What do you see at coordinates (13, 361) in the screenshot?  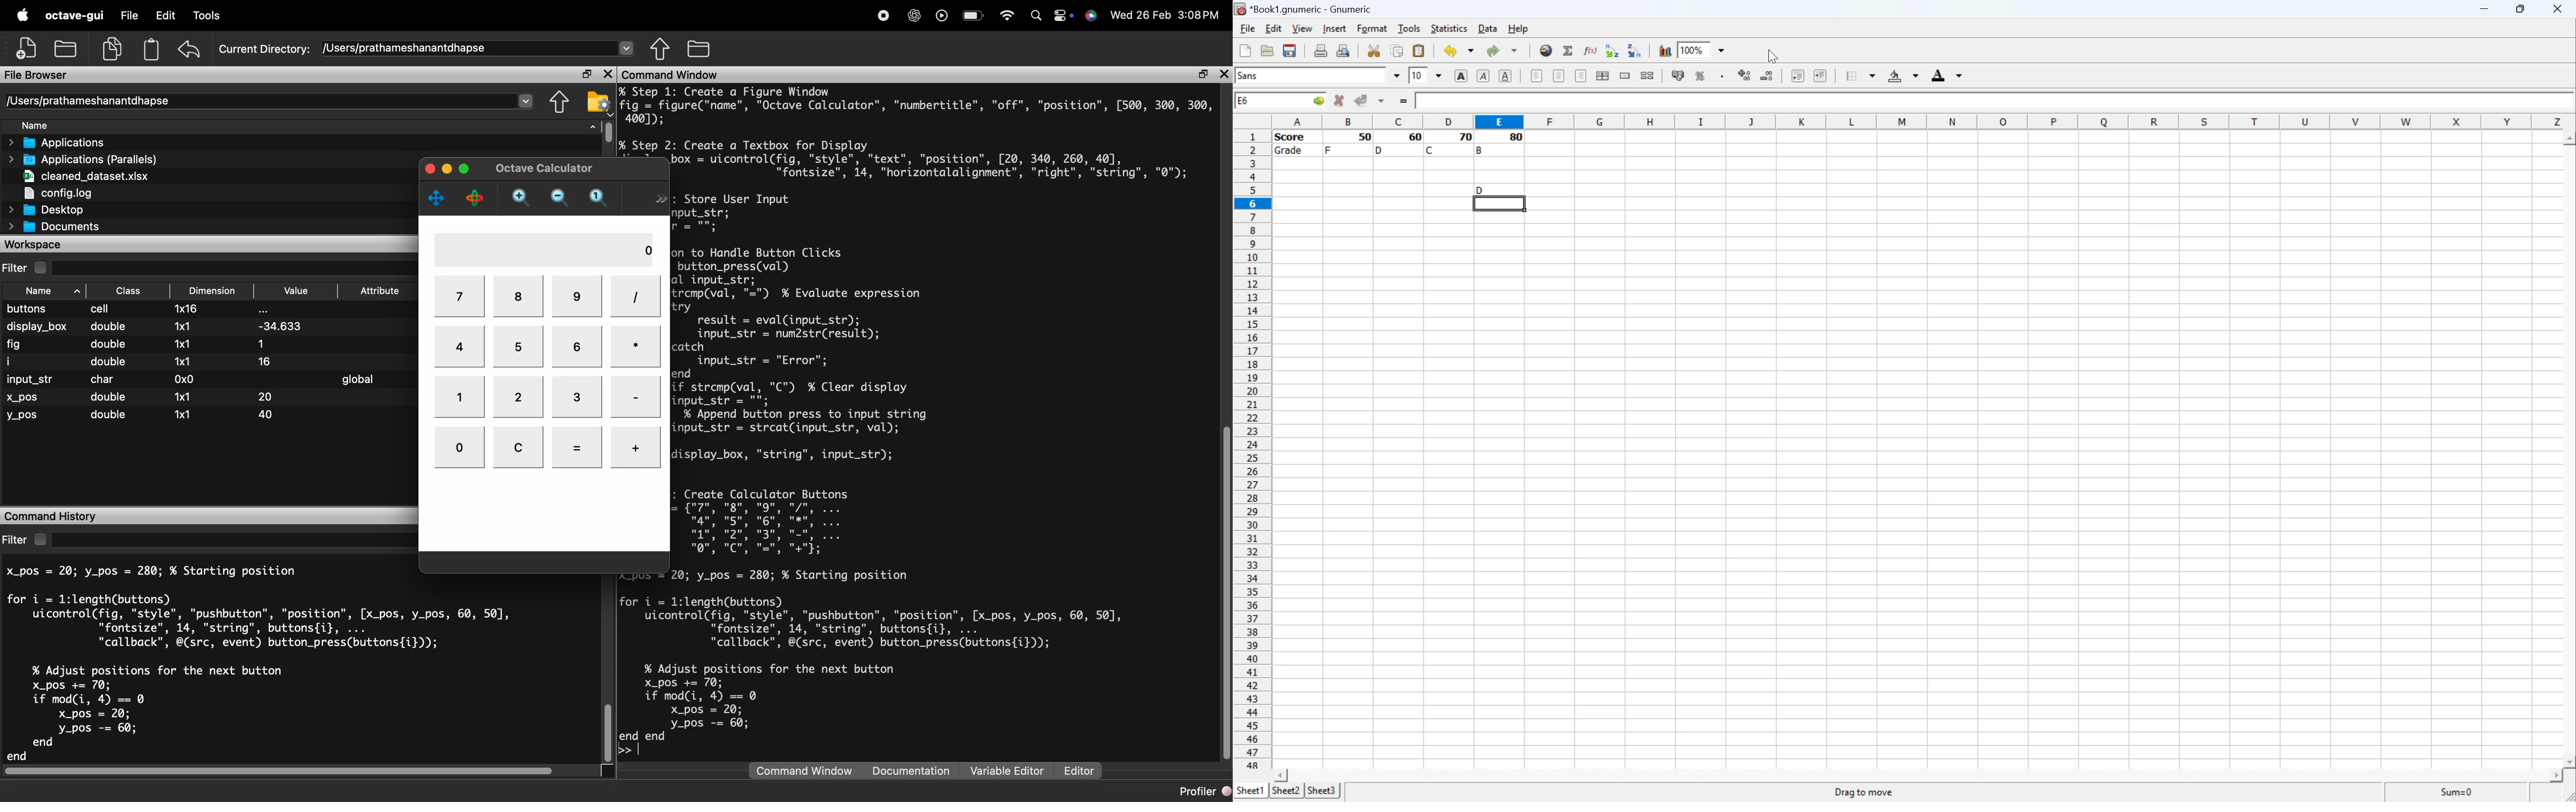 I see `i` at bounding box center [13, 361].